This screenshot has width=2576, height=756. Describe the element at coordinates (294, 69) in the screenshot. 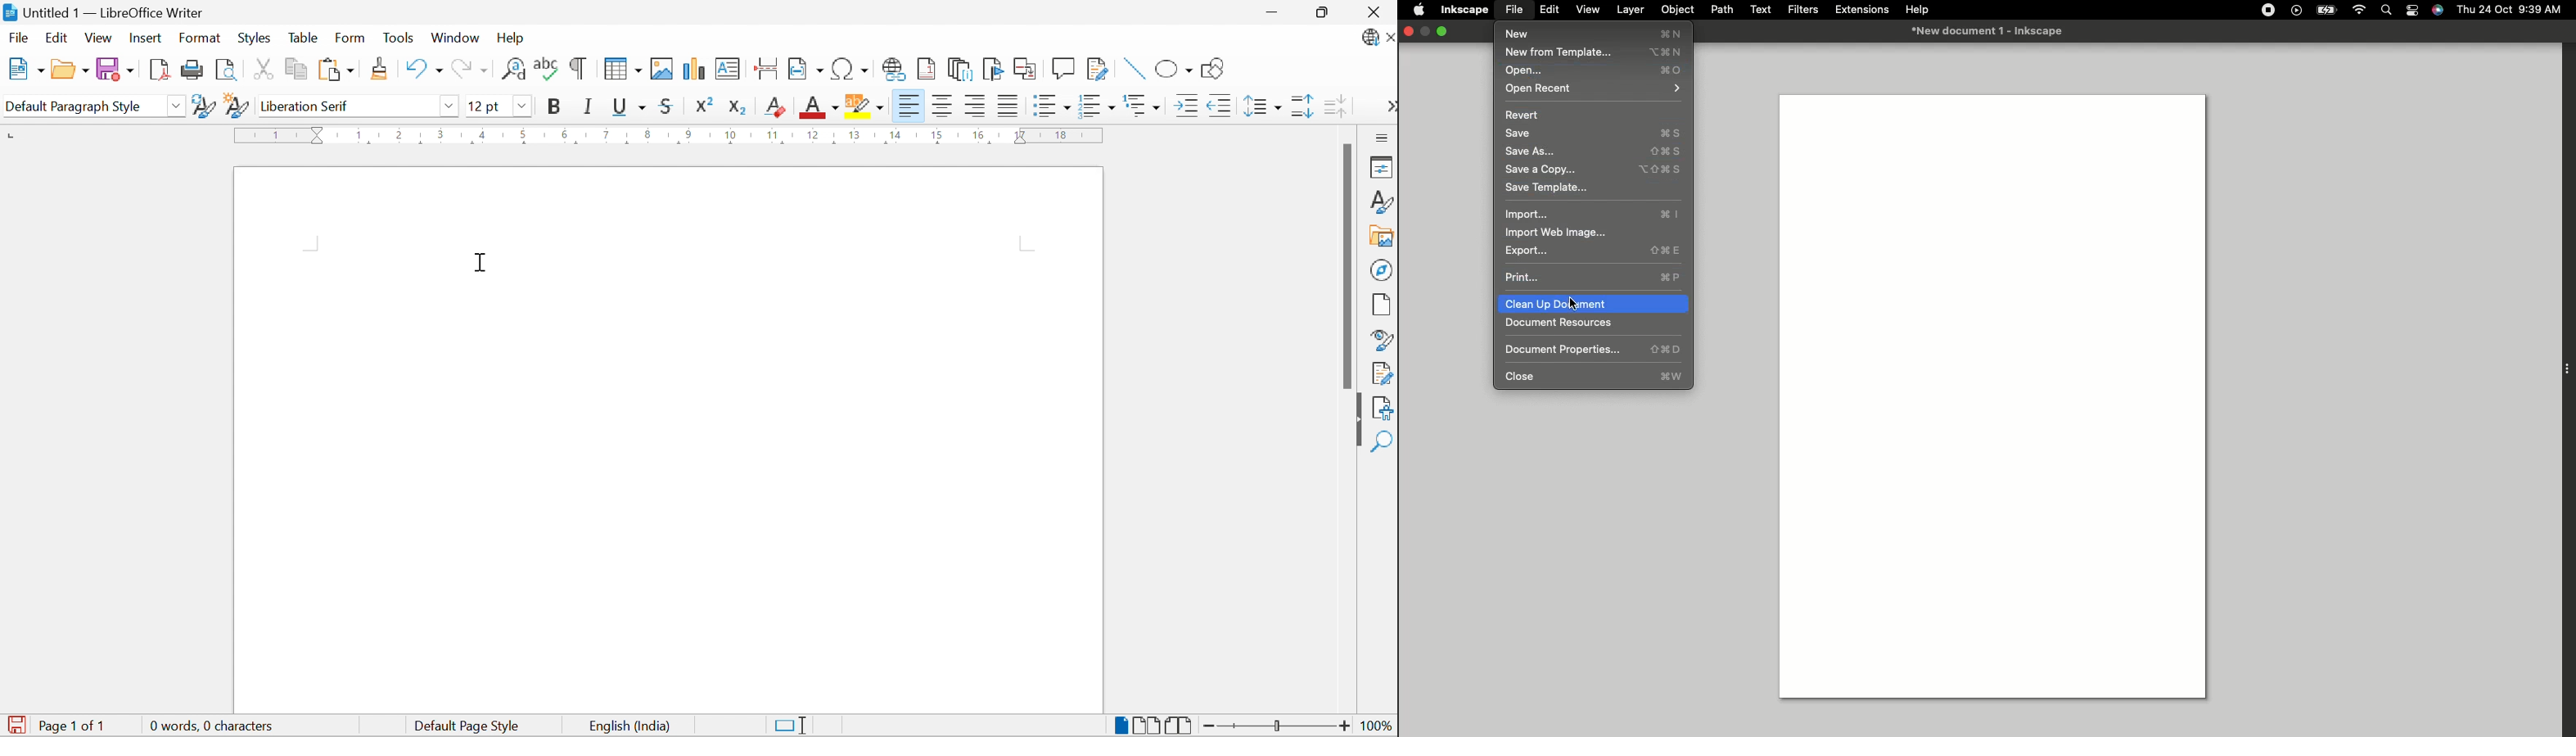

I see `Copy` at that location.